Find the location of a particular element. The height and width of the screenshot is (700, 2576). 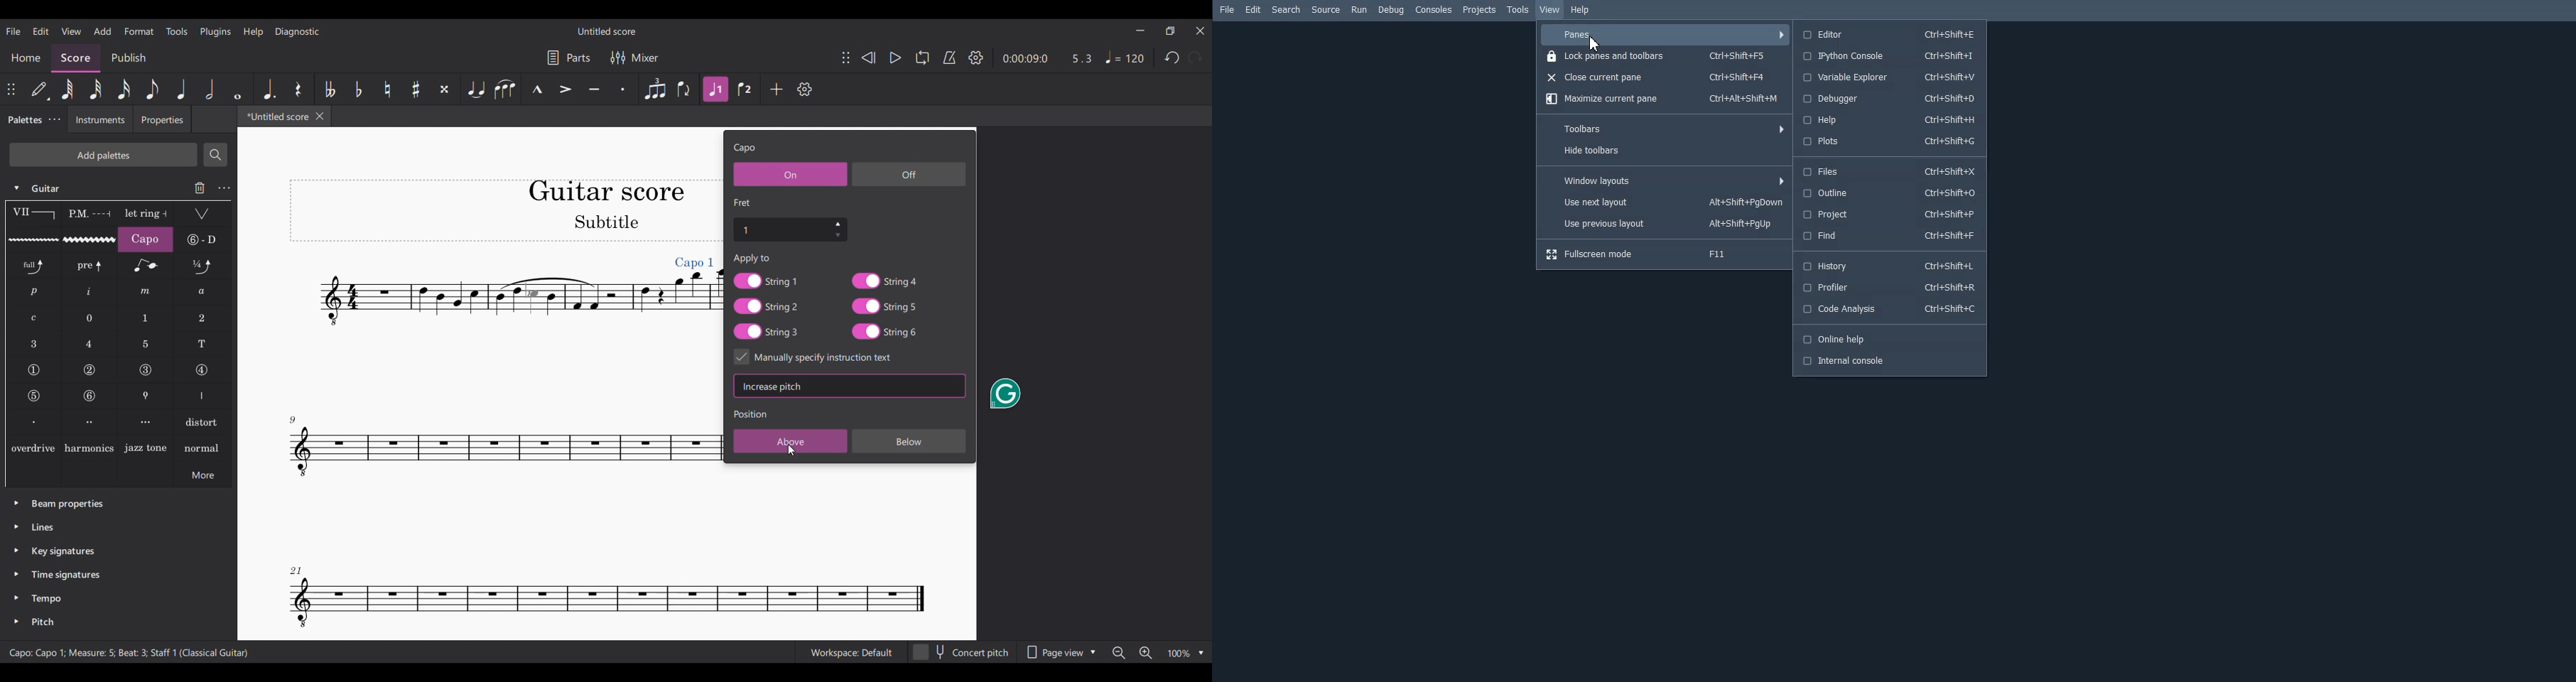

LH guitar fingering 1 is located at coordinates (147, 318).